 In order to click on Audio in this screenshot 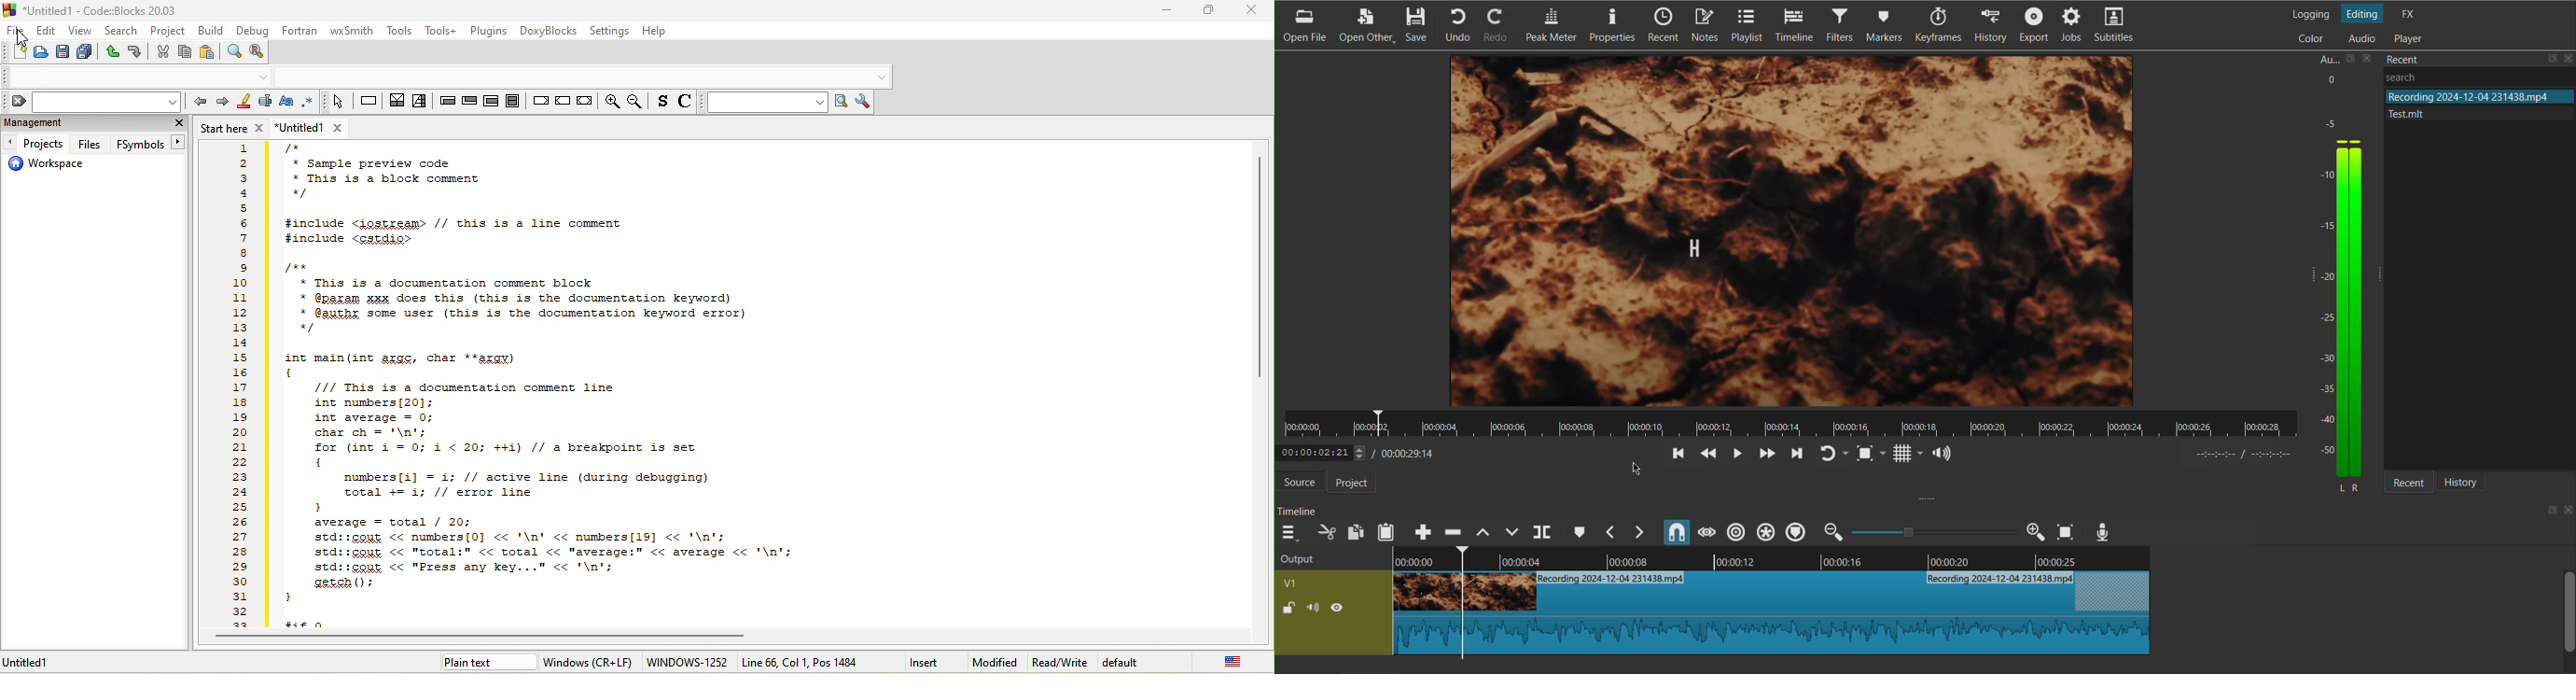, I will do `click(2362, 39)`.